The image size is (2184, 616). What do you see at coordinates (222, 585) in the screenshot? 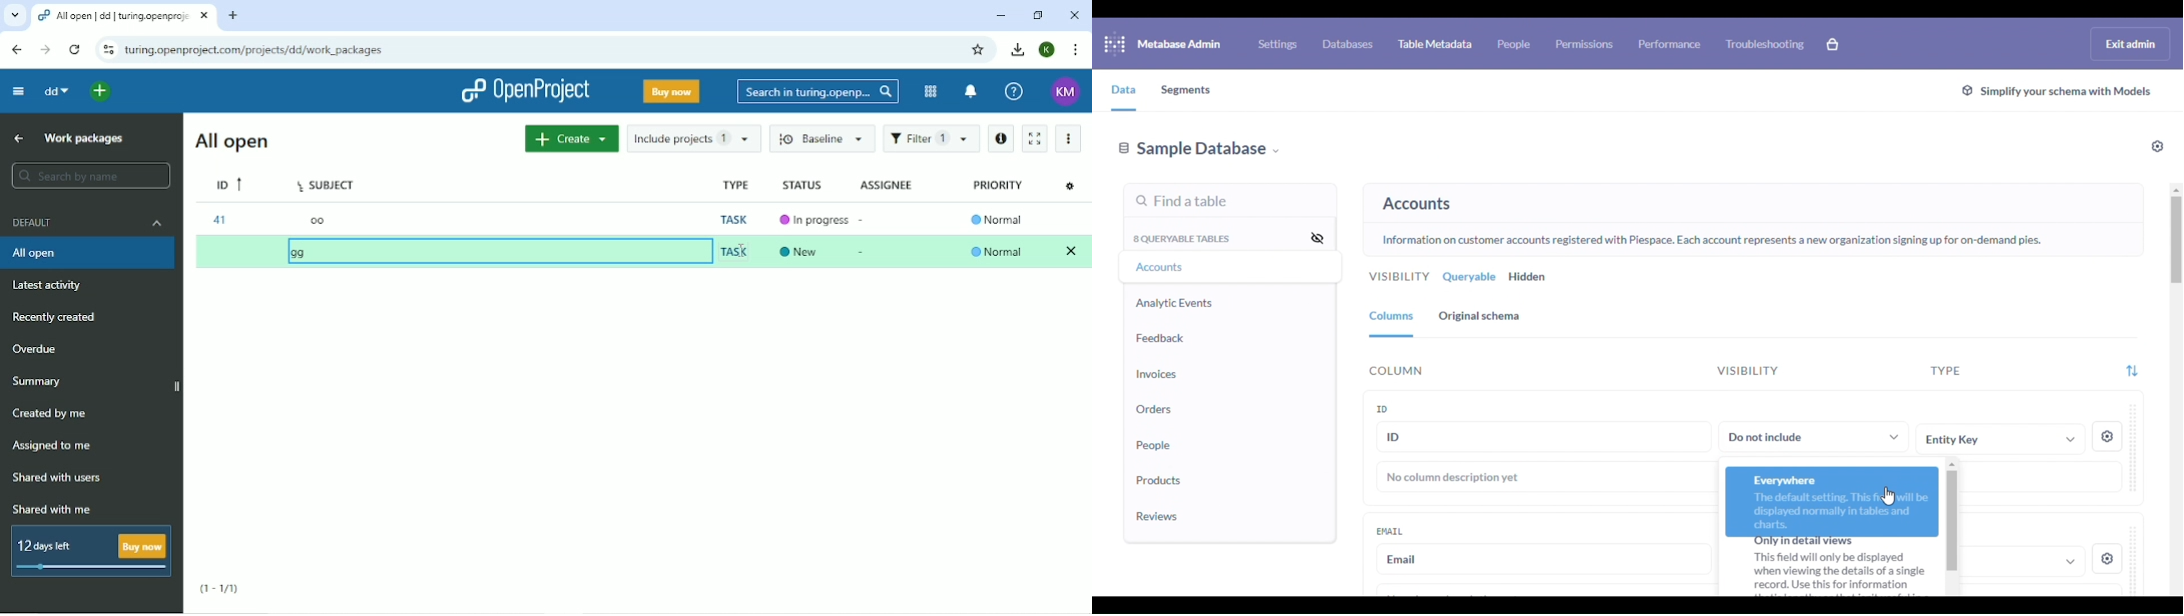
I see `(1-1/1)` at bounding box center [222, 585].